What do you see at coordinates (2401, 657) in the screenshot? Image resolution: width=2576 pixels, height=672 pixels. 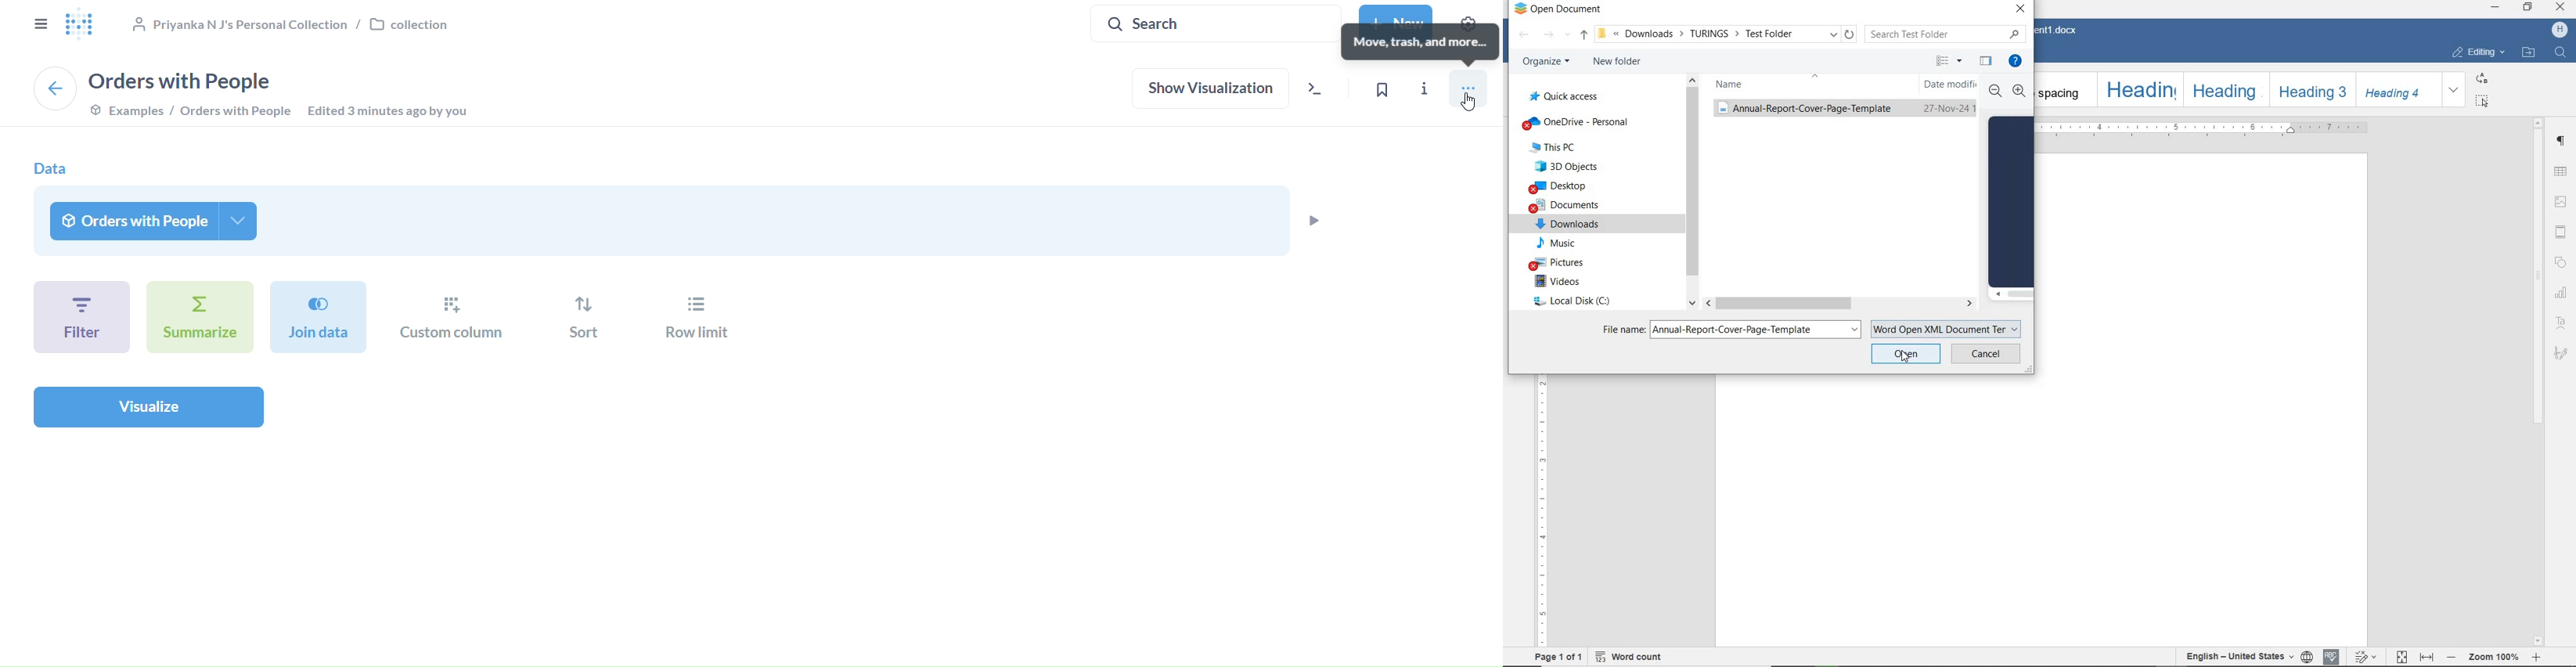 I see `fit to page` at bounding box center [2401, 657].